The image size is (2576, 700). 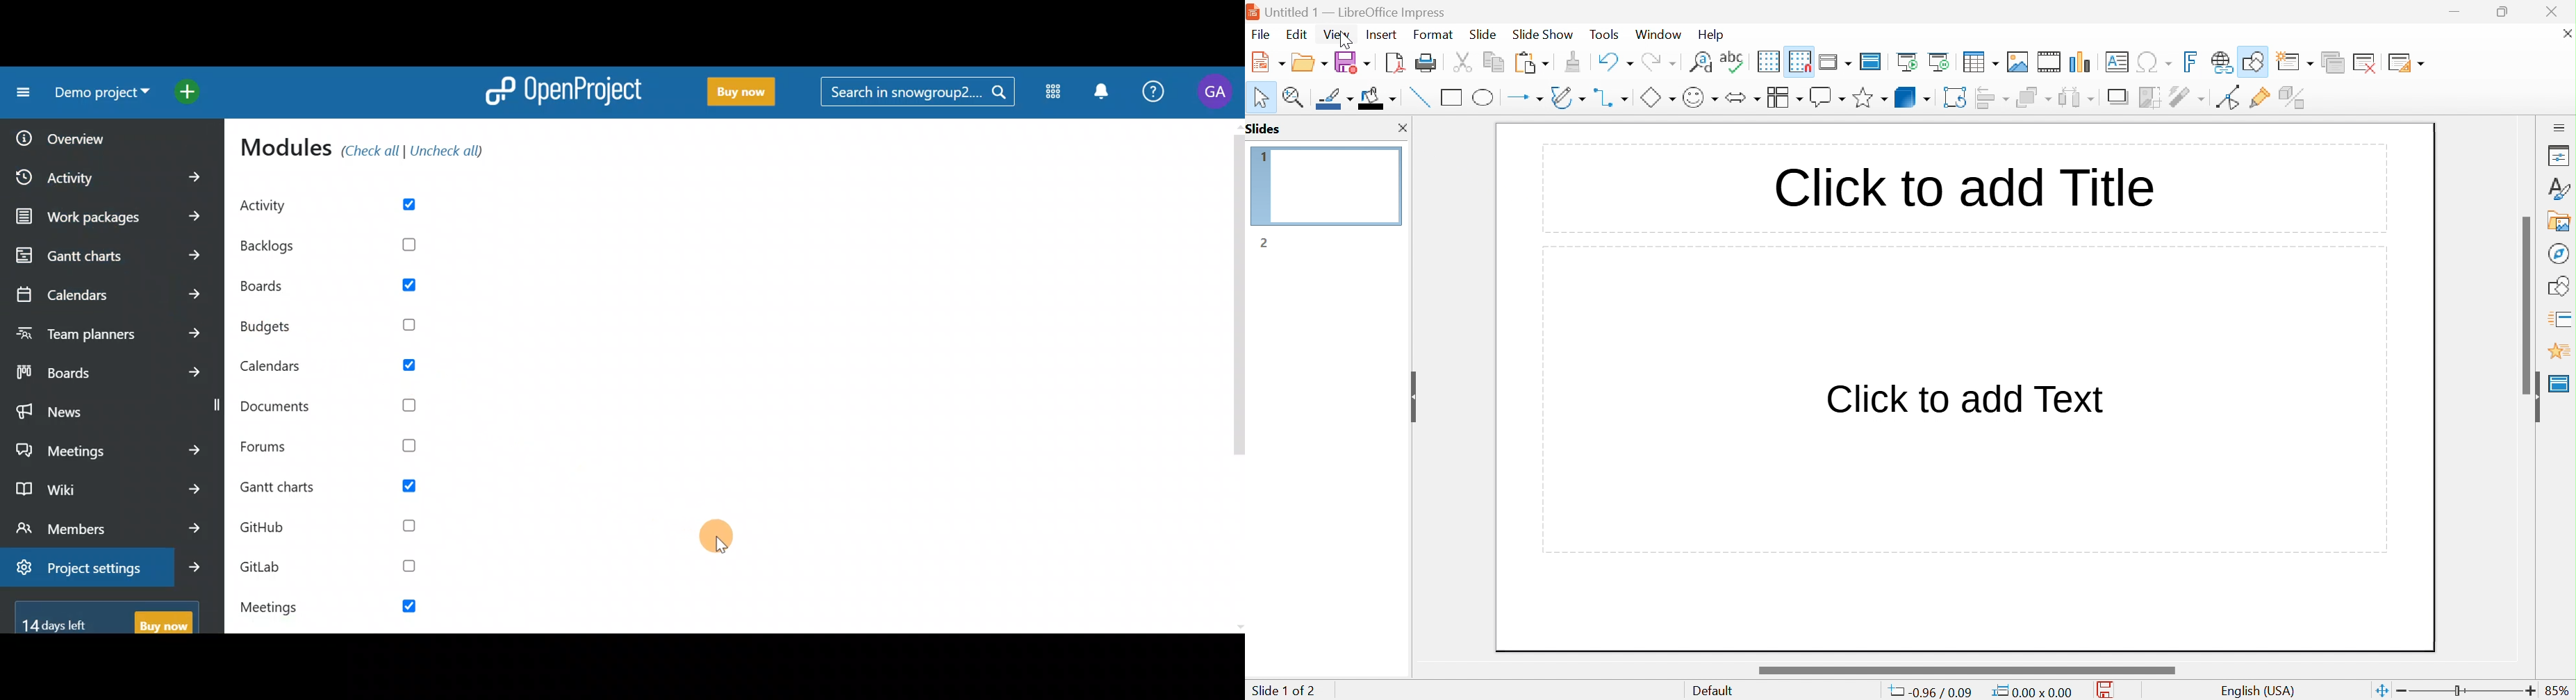 What do you see at coordinates (2193, 62) in the screenshot?
I see `insert fontwork text` at bounding box center [2193, 62].